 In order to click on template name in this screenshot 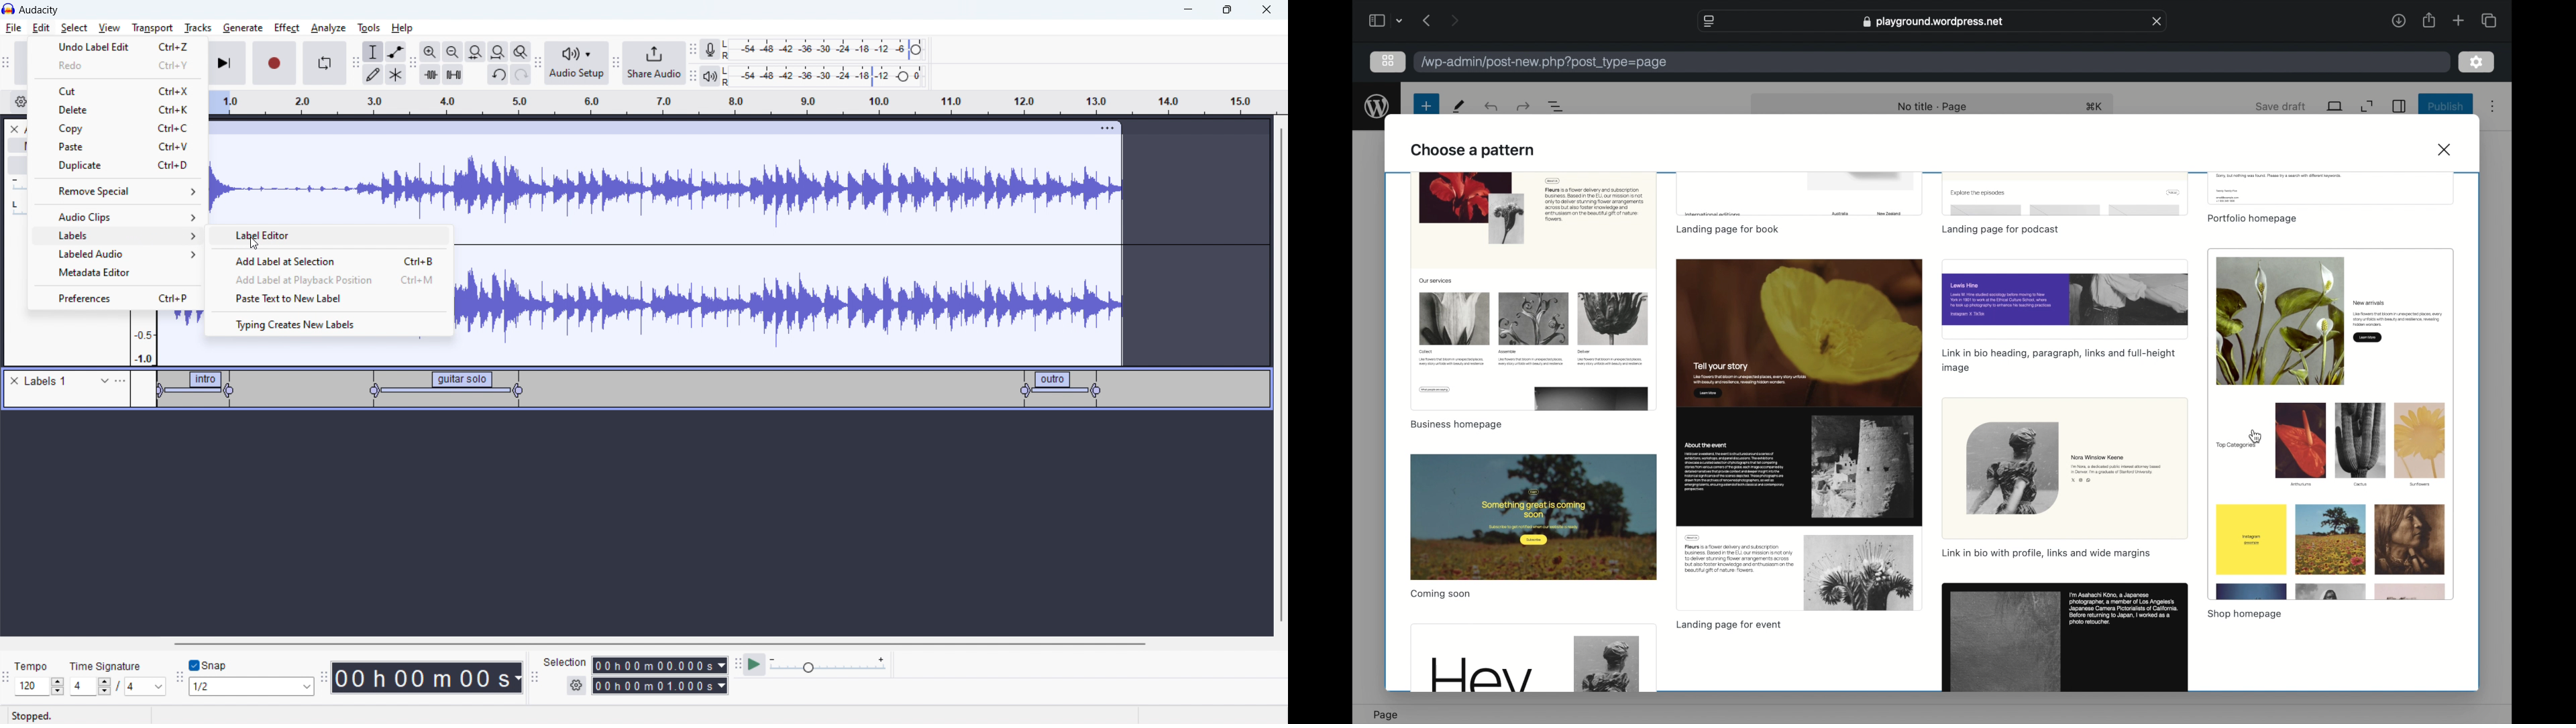, I will do `click(2001, 230)`.